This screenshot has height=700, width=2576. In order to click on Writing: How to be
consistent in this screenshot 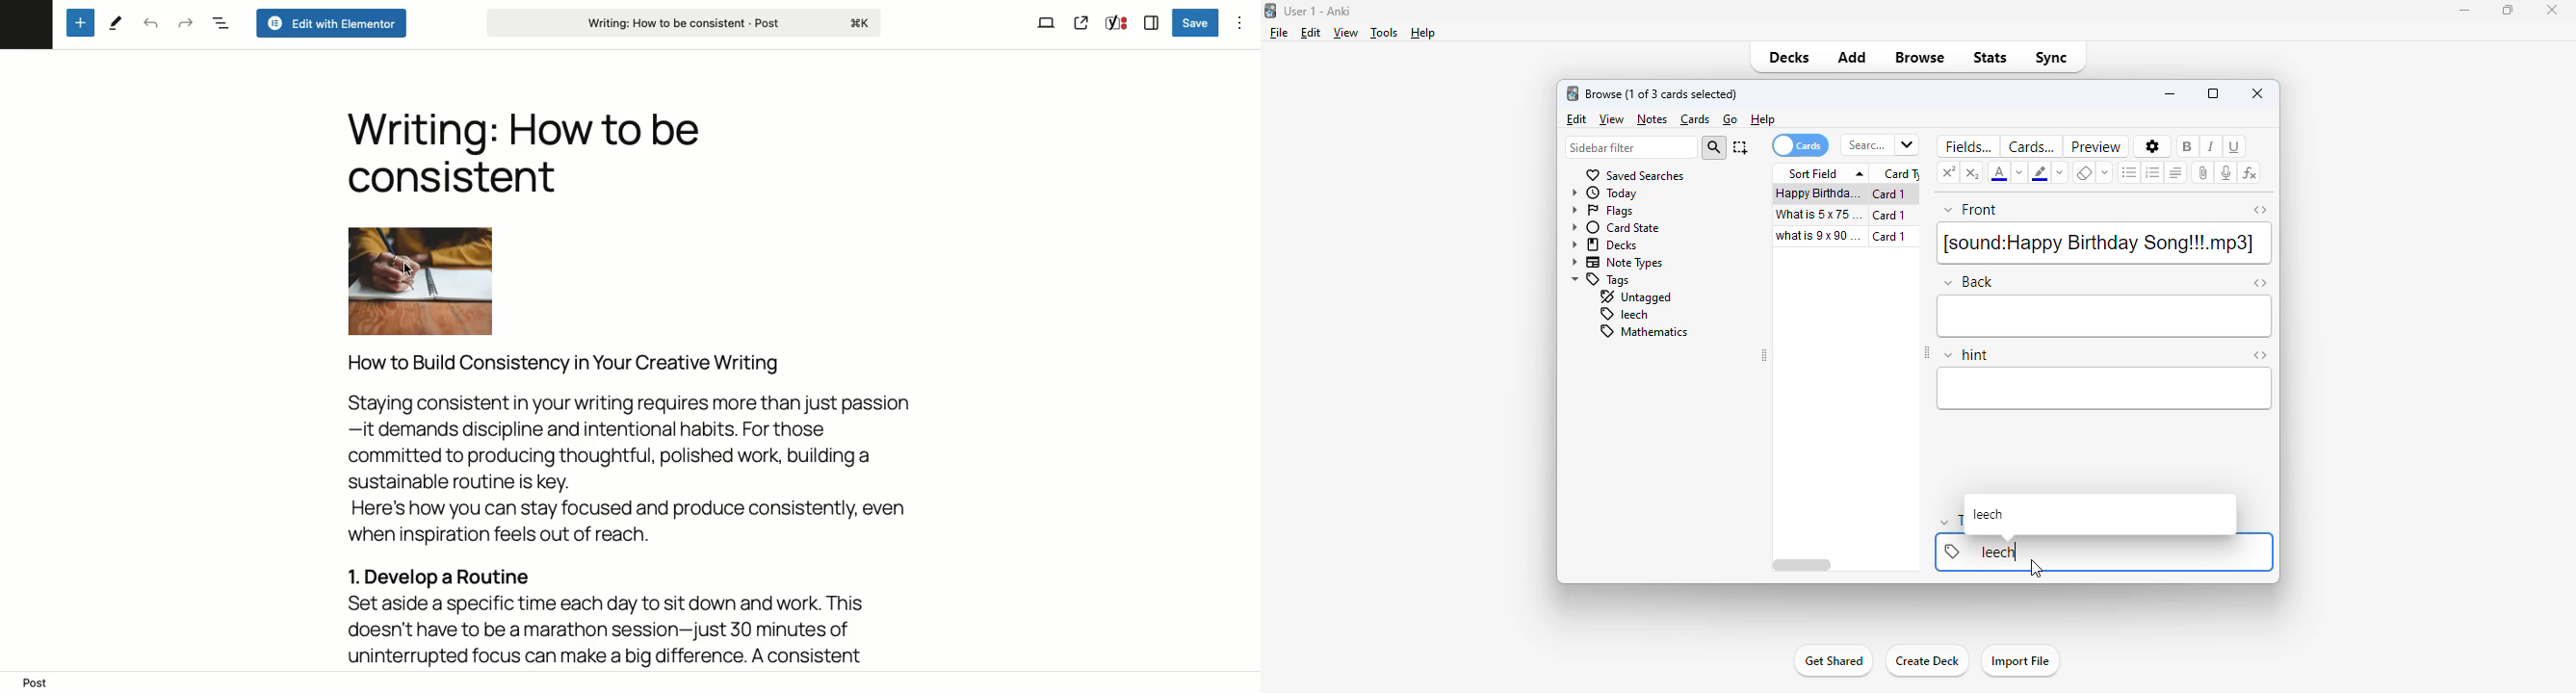, I will do `click(522, 151)`.